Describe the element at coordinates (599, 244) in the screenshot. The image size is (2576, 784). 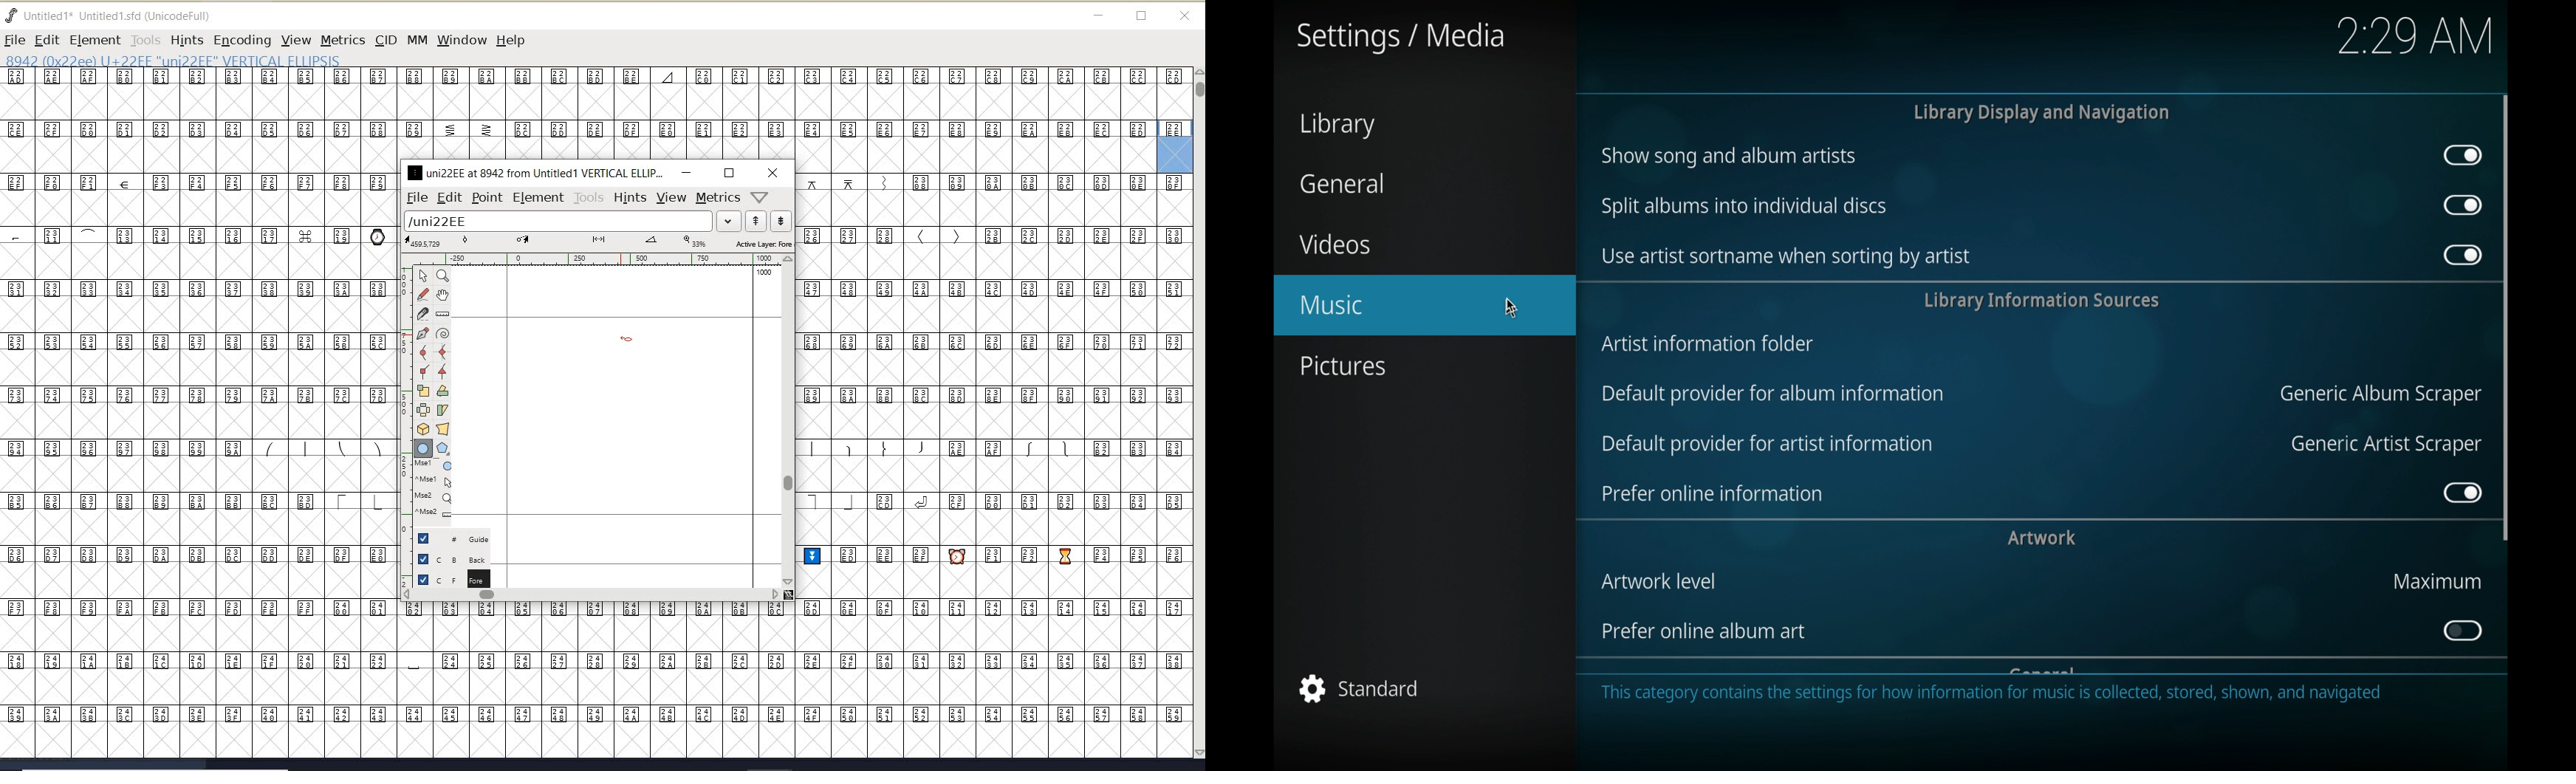
I see `active layer` at that location.